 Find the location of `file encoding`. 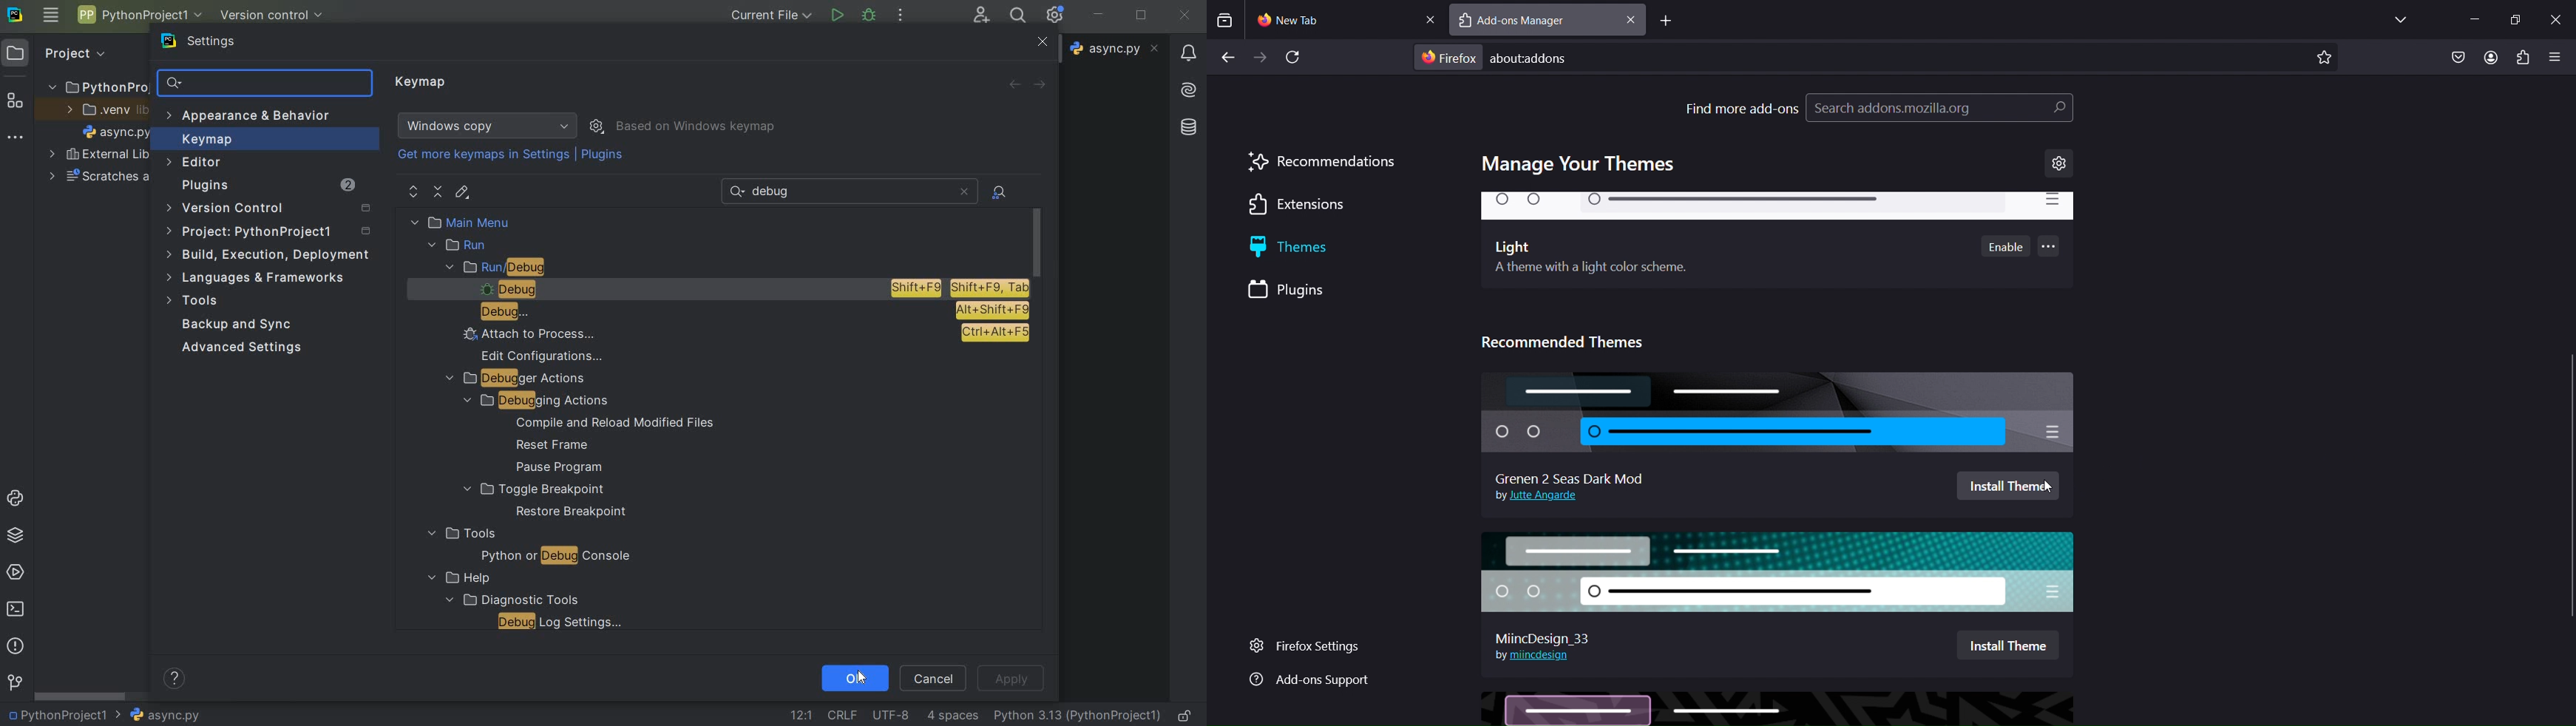

file encoding is located at coordinates (892, 714).